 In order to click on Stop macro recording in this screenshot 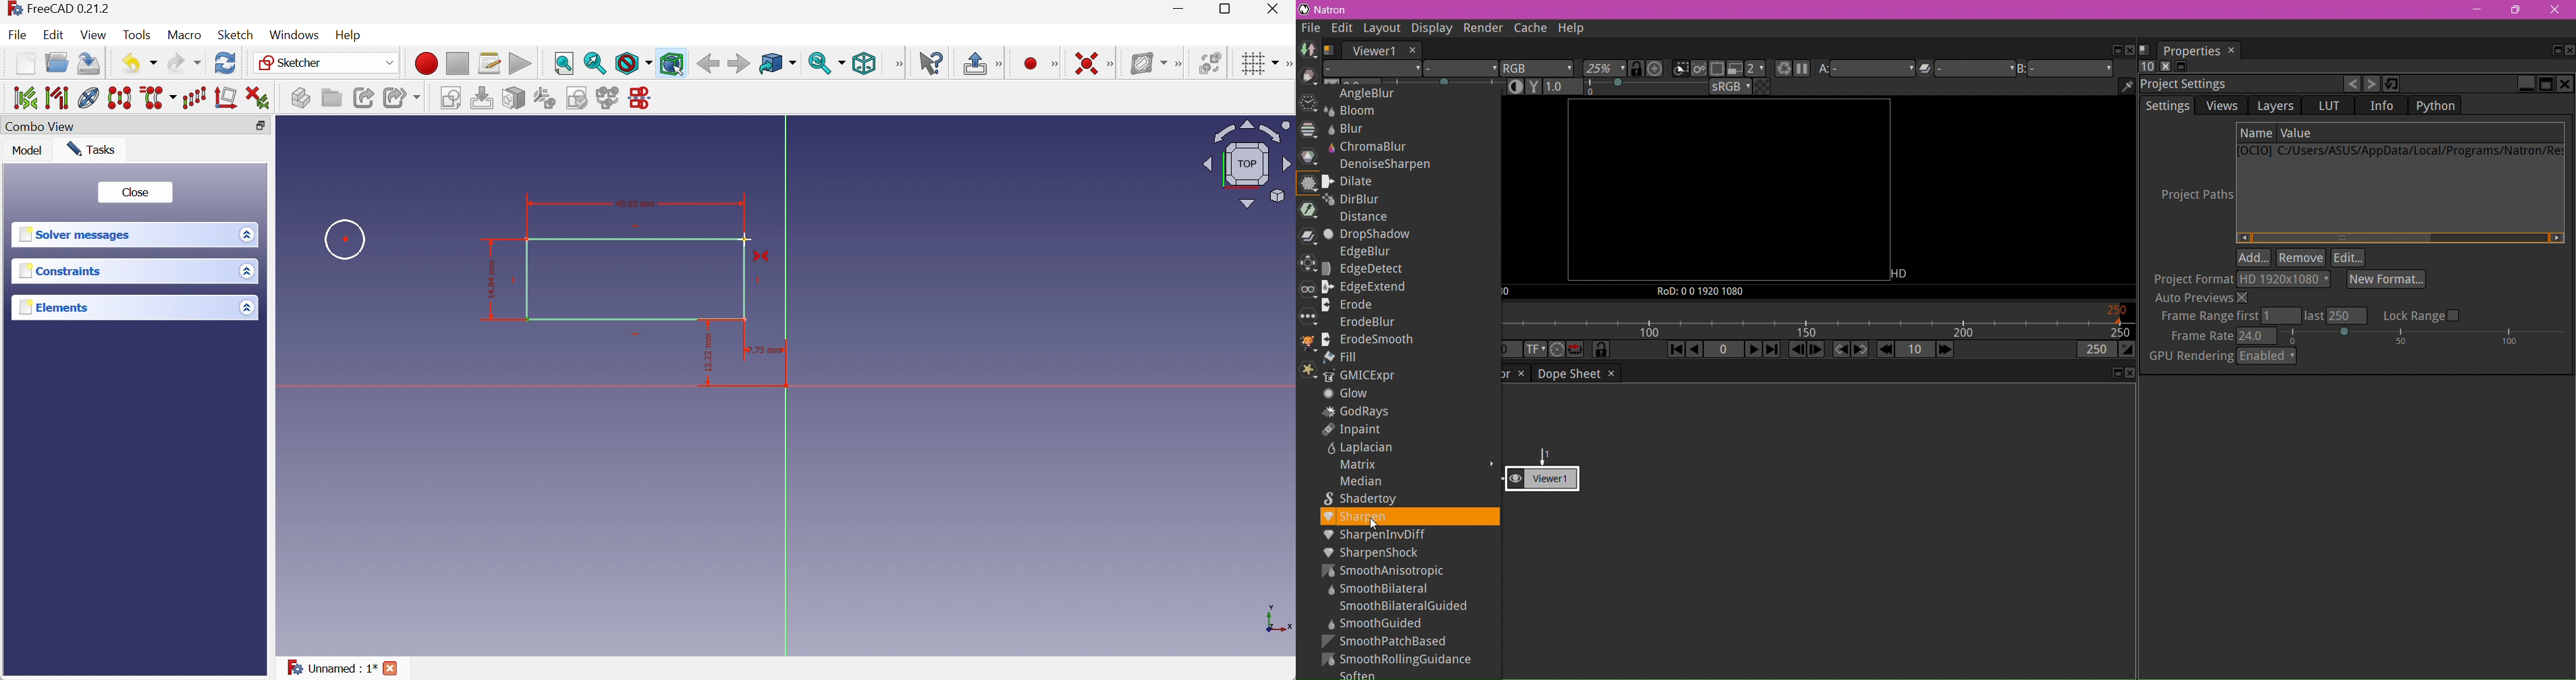, I will do `click(456, 63)`.